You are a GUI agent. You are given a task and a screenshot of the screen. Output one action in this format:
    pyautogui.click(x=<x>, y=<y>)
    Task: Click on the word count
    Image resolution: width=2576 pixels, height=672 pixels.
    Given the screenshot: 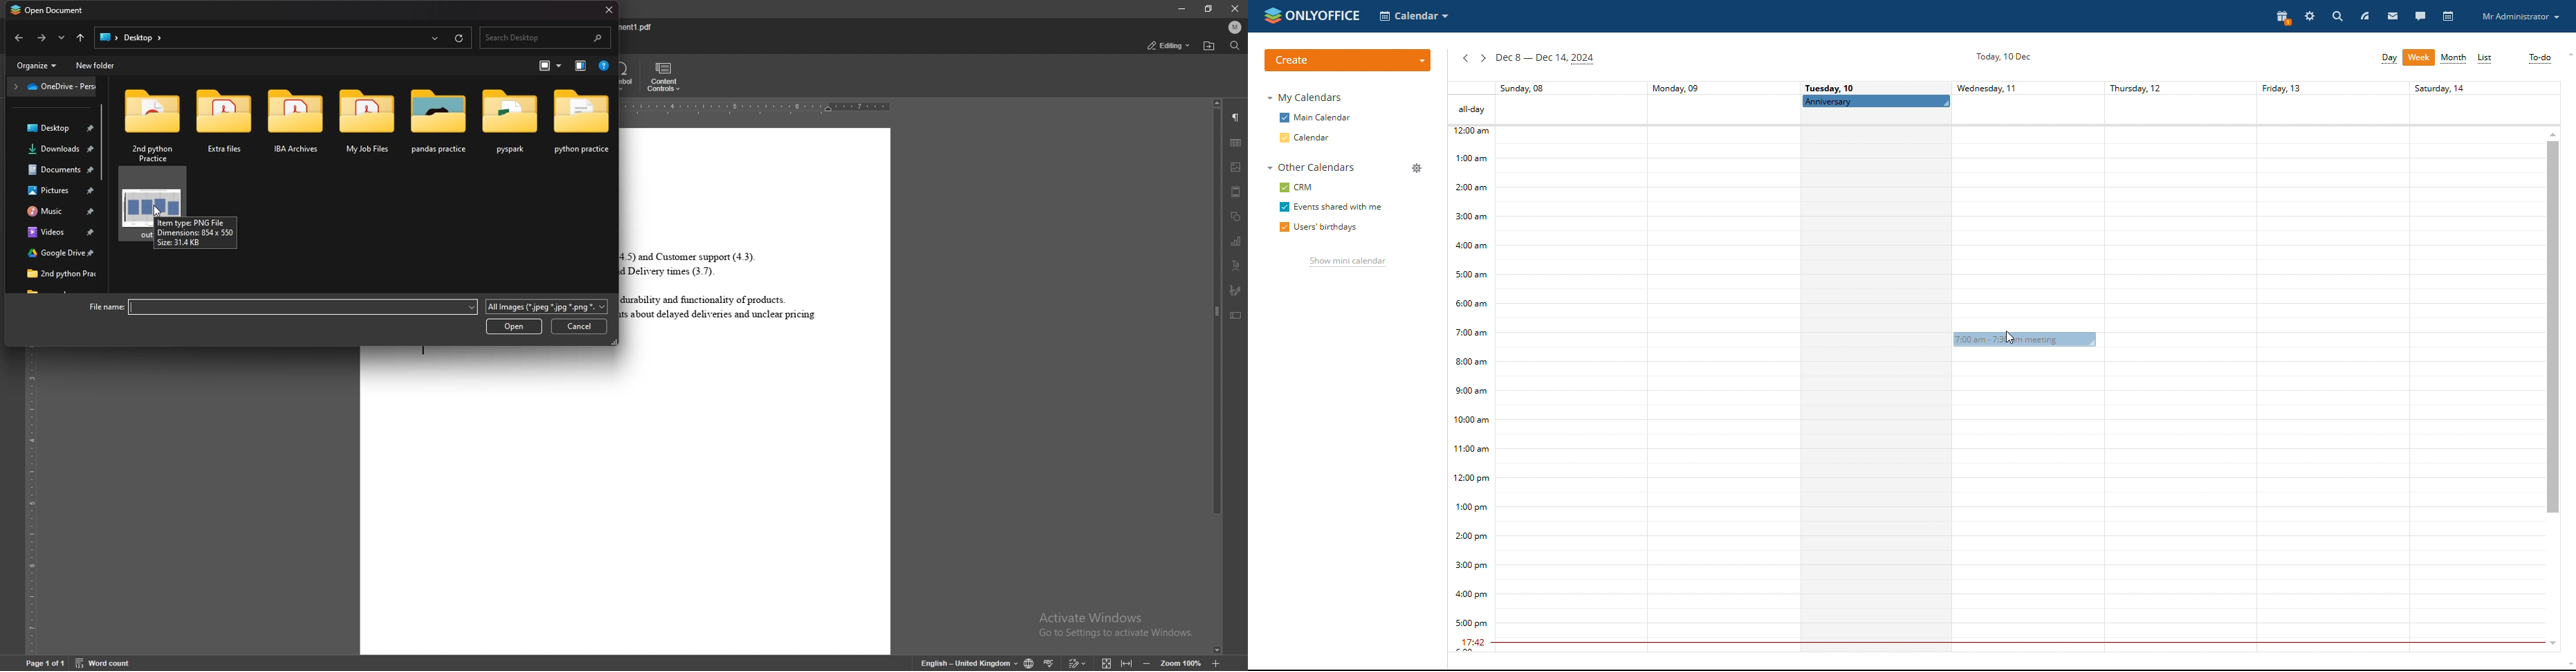 What is the action you would take?
    pyautogui.click(x=105, y=663)
    